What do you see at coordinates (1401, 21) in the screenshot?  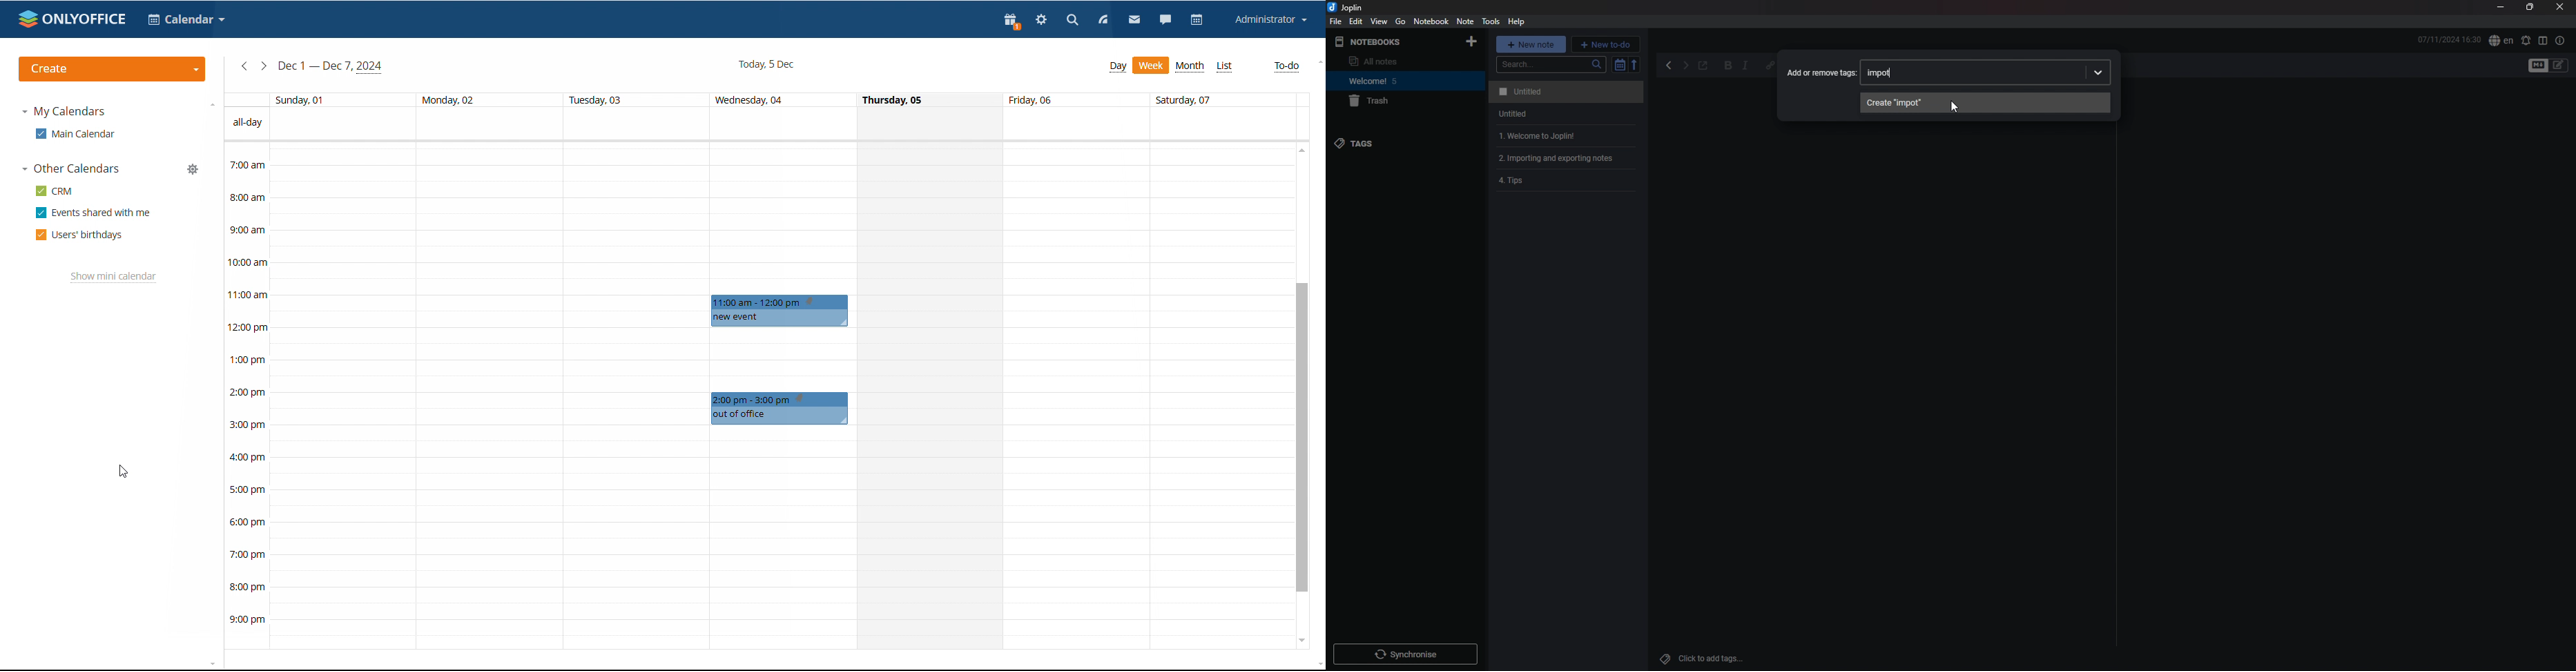 I see `go` at bounding box center [1401, 21].